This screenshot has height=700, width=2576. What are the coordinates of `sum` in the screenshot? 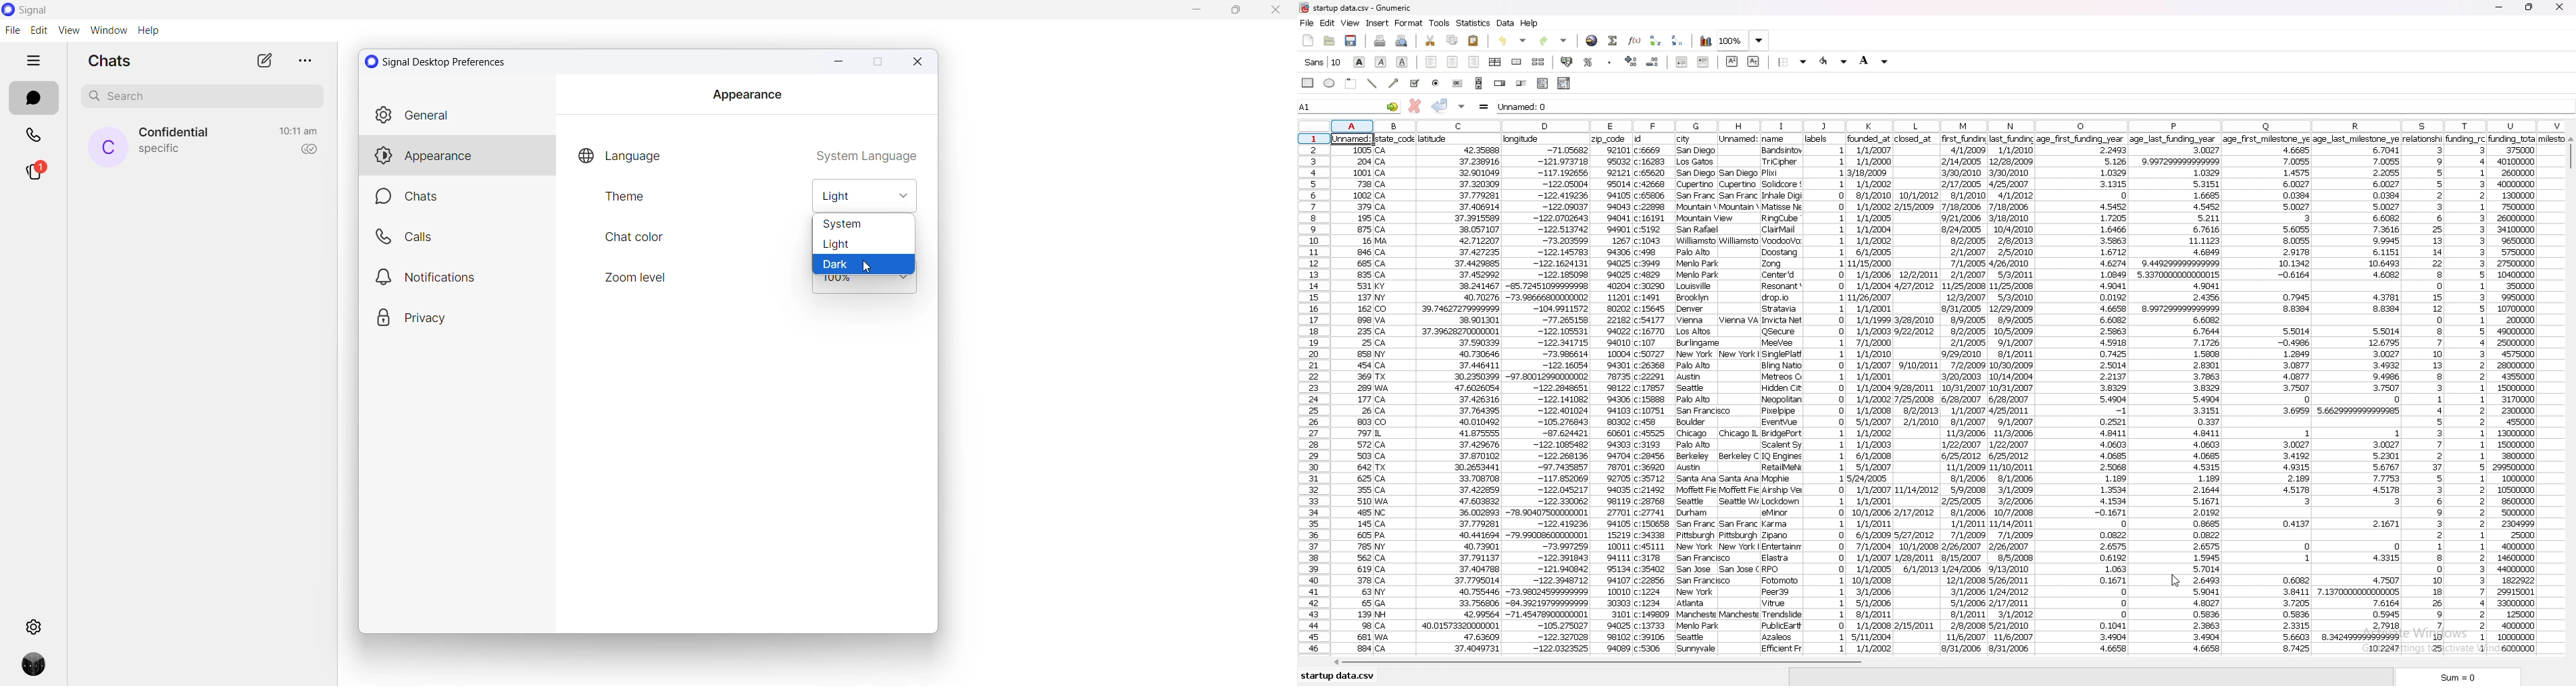 It's located at (2463, 677).